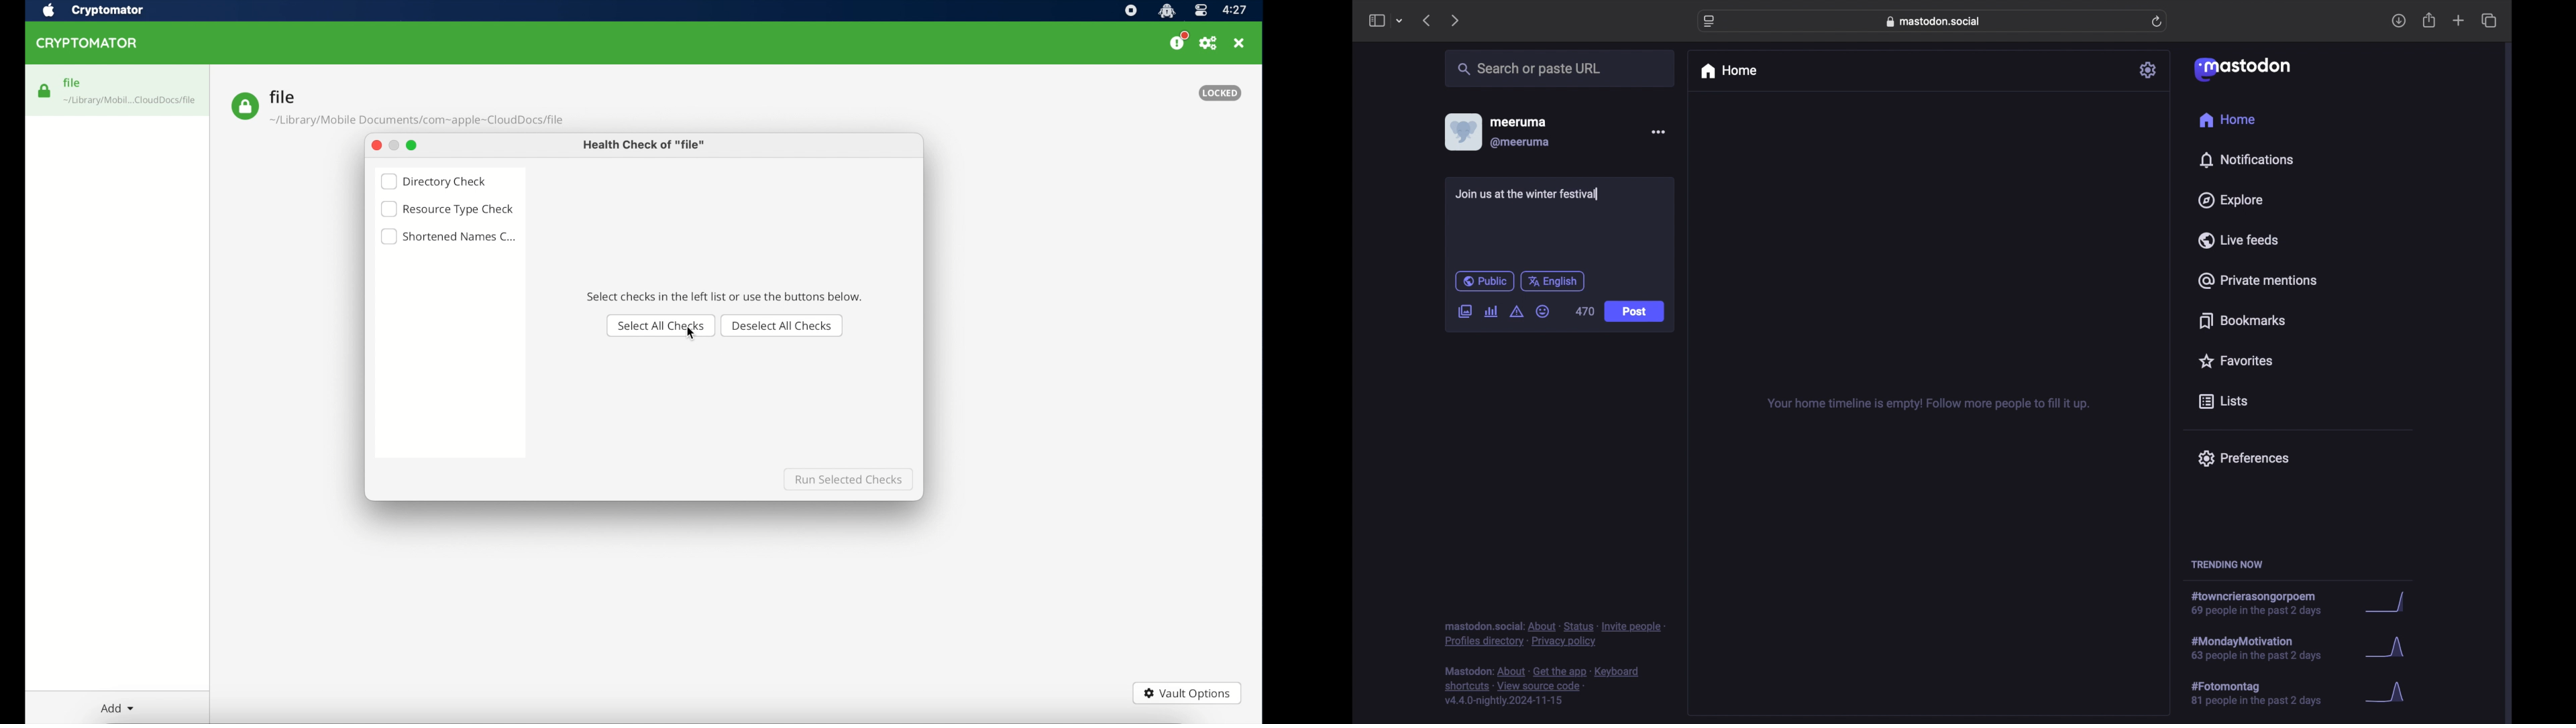 The height and width of the screenshot is (728, 2576). Describe the element at coordinates (2389, 650) in the screenshot. I see `graph` at that location.